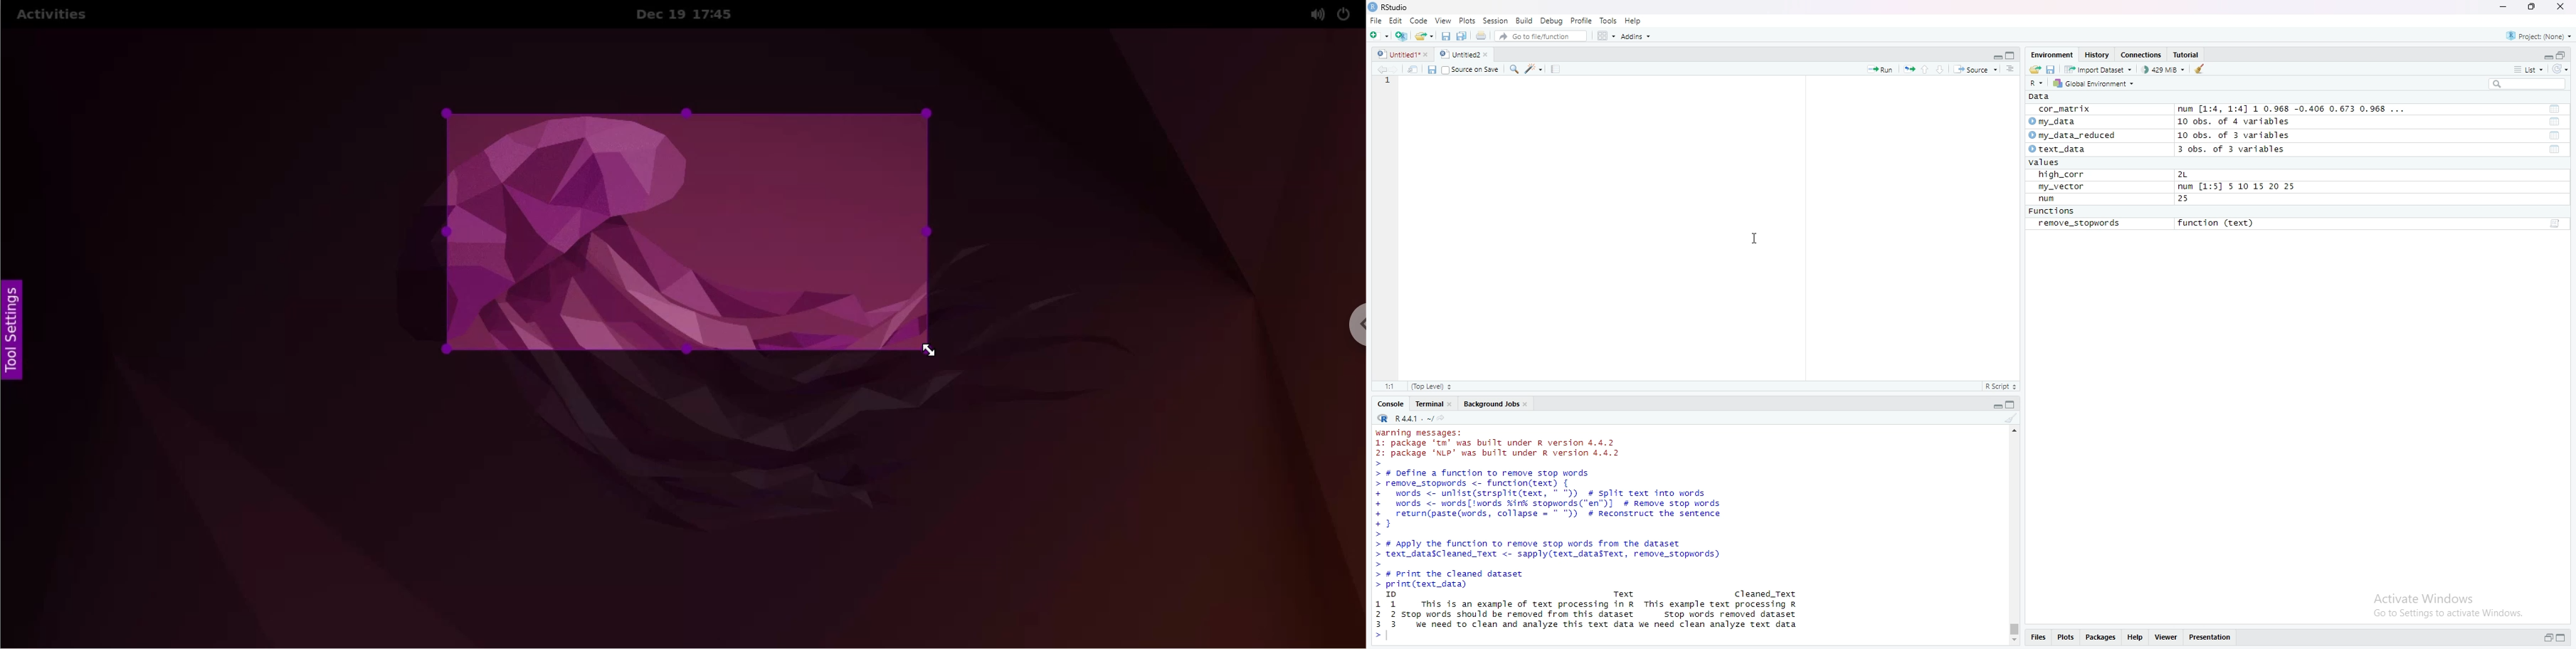 The height and width of the screenshot is (672, 2576). I want to click on R441. ~/, so click(1412, 418).